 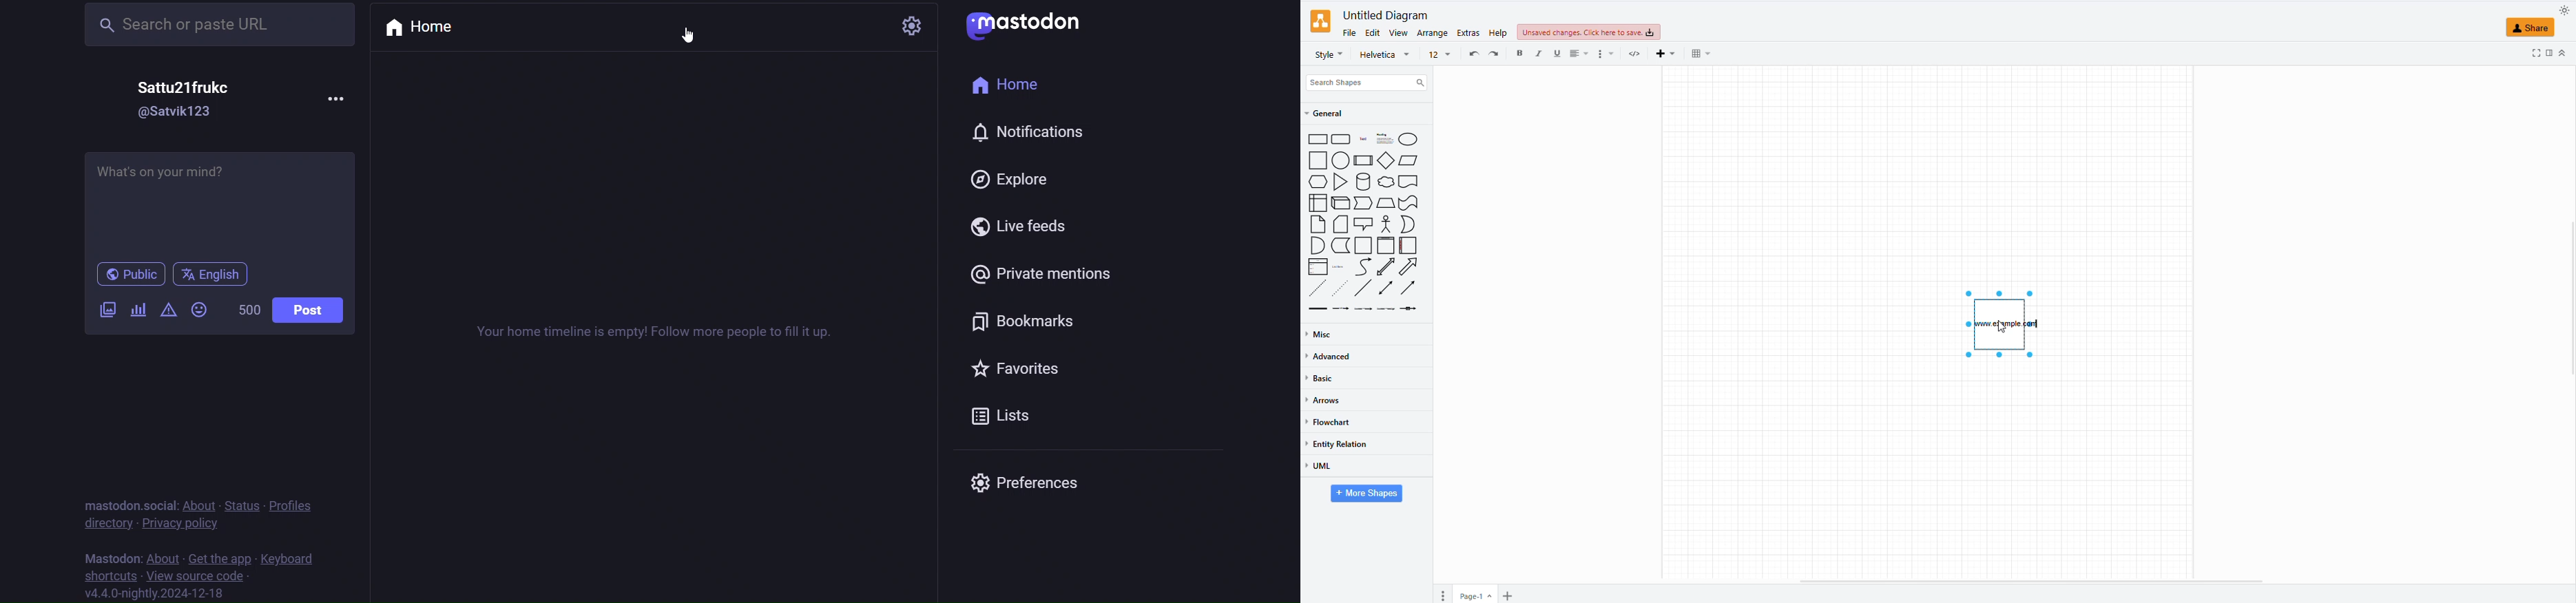 I want to click on get the app, so click(x=220, y=560).